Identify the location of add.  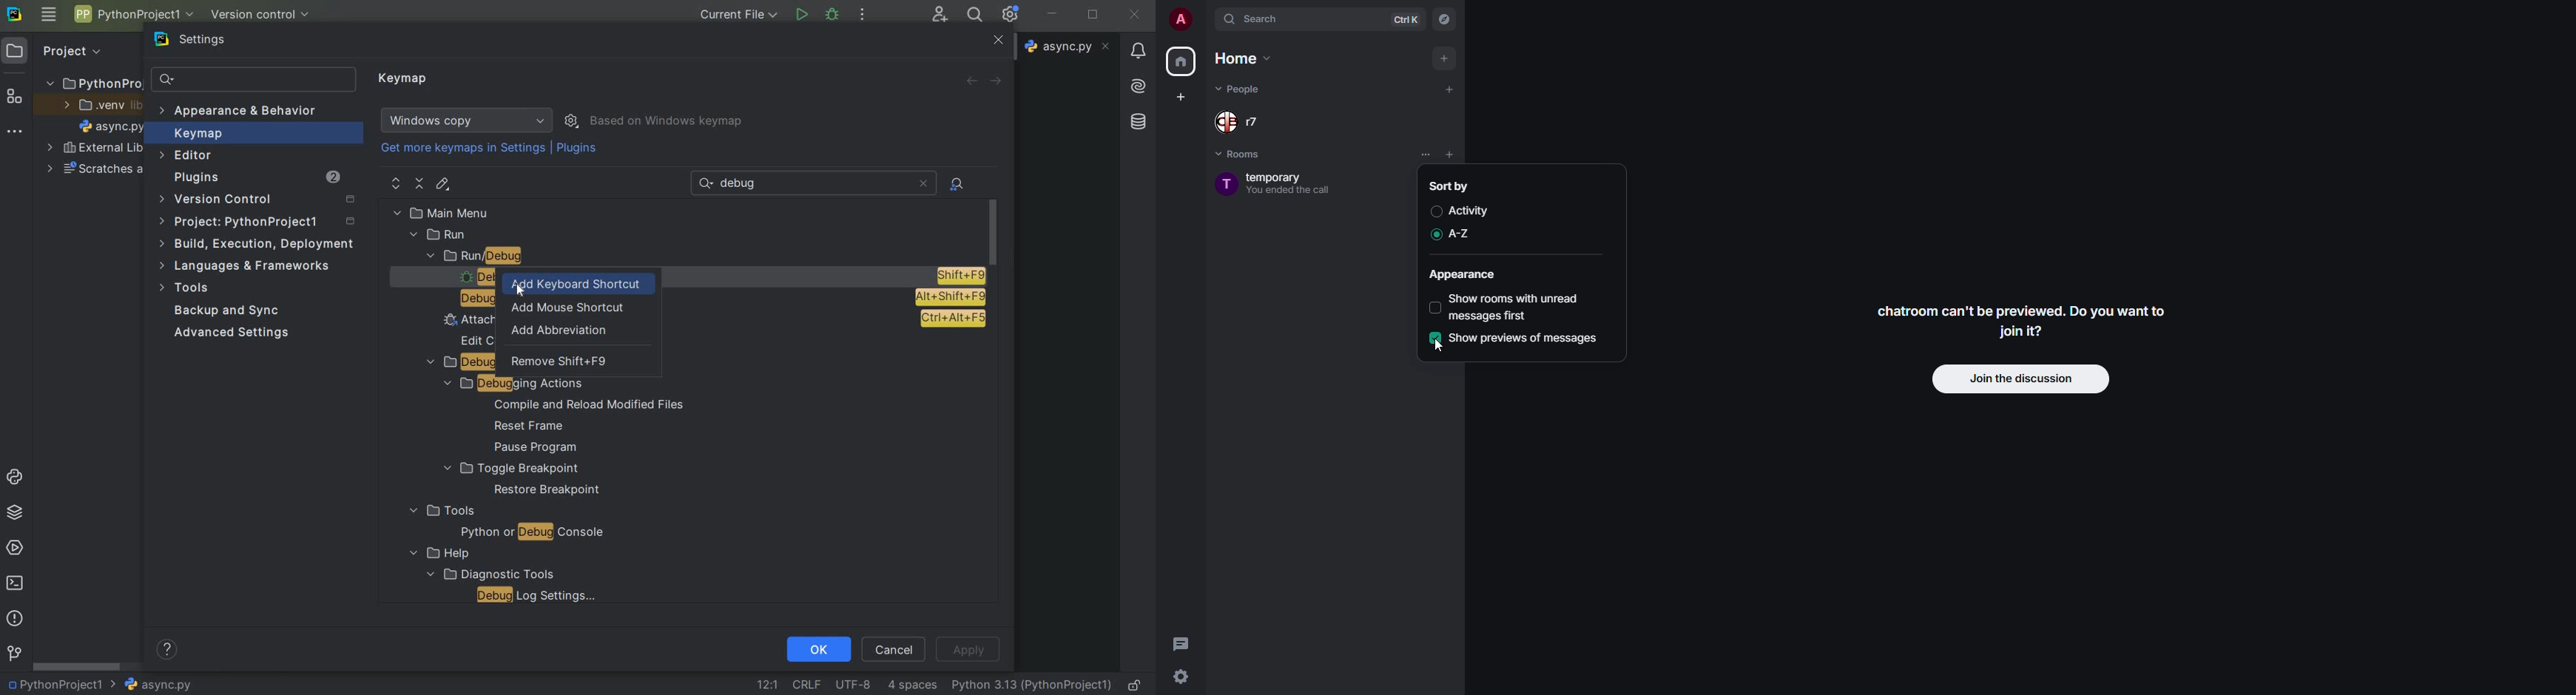
(1444, 57).